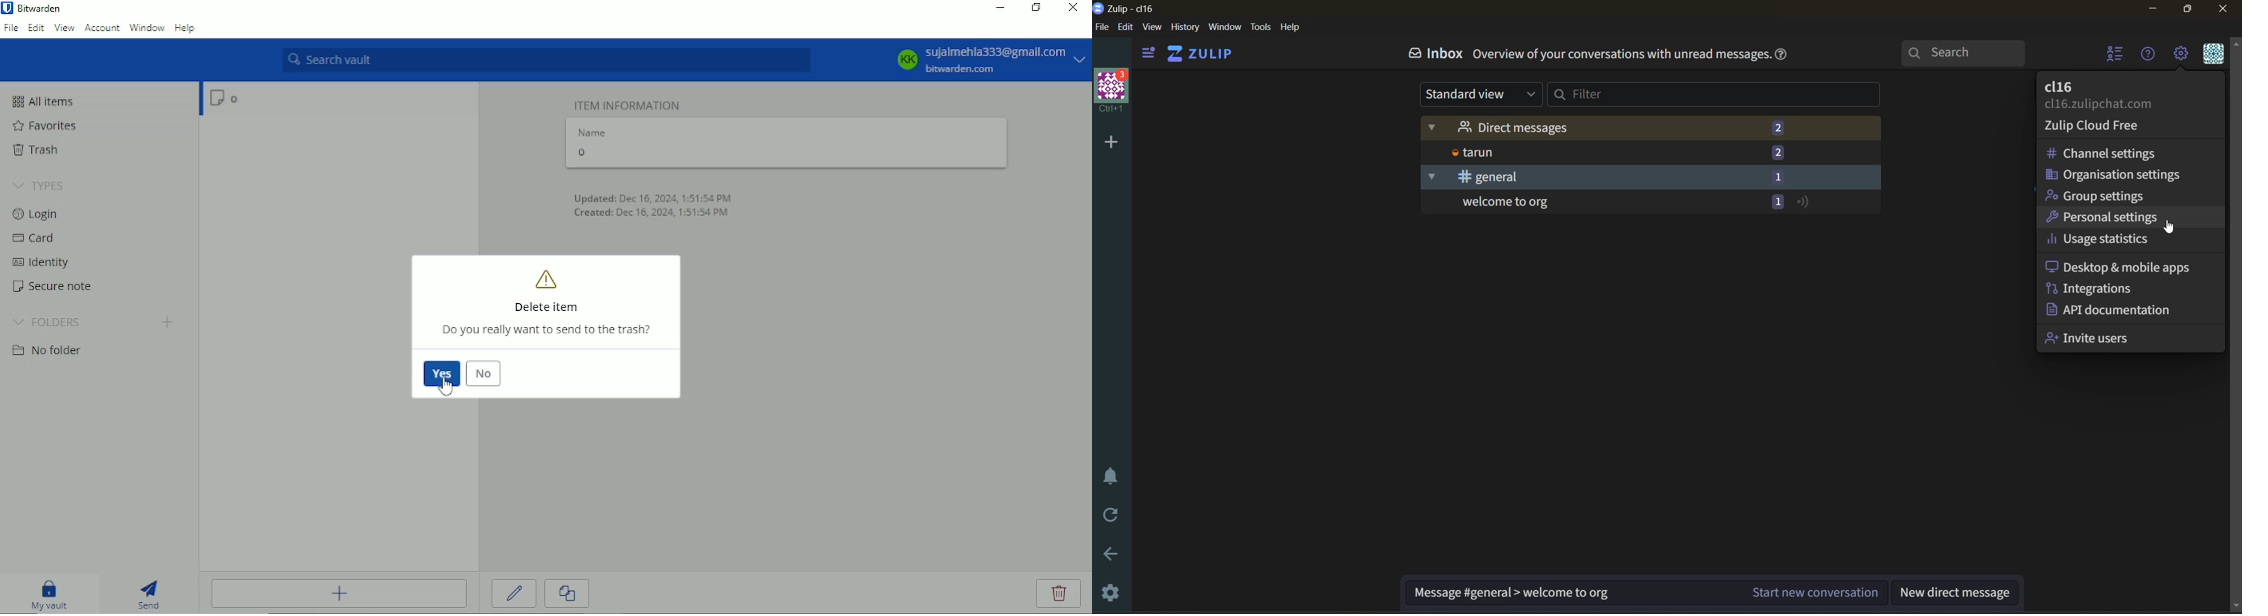 This screenshot has width=2268, height=616. Describe the element at coordinates (1777, 176) in the screenshot. I see `1 message` at that location.